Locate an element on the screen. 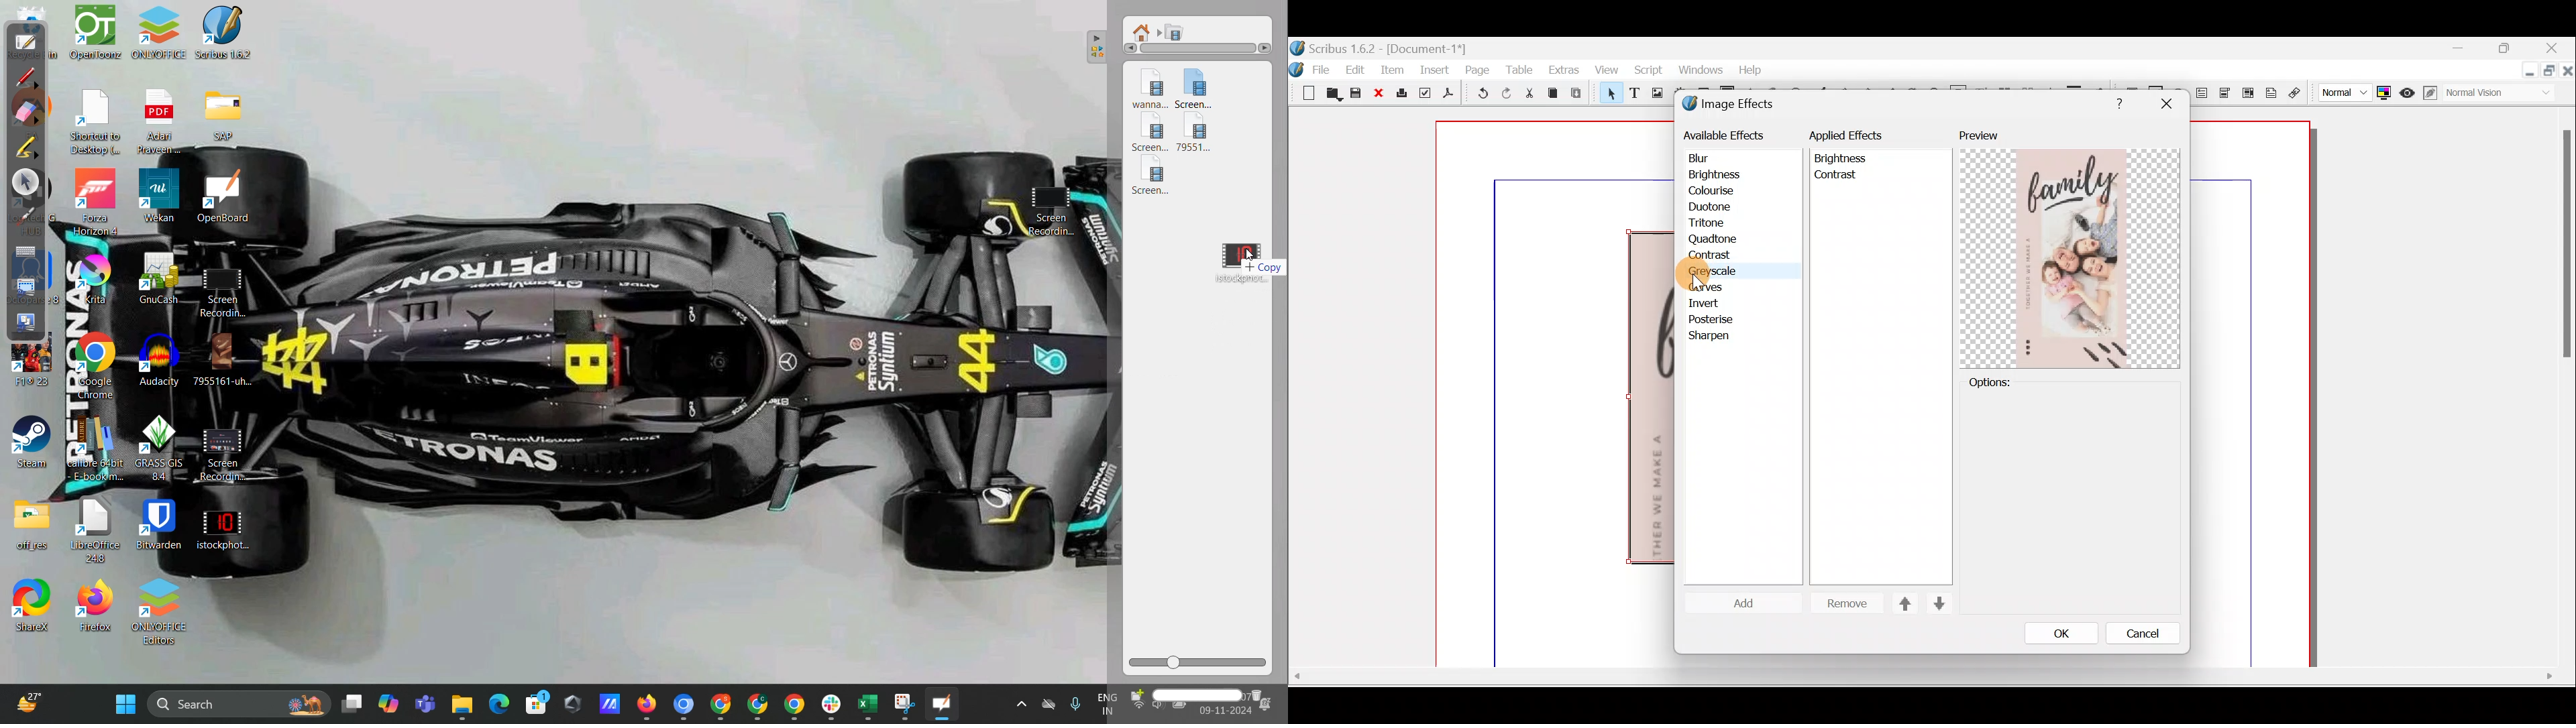 This screenshot has width=2576, height=728. GnuCash is located at coordinates (160, 280).